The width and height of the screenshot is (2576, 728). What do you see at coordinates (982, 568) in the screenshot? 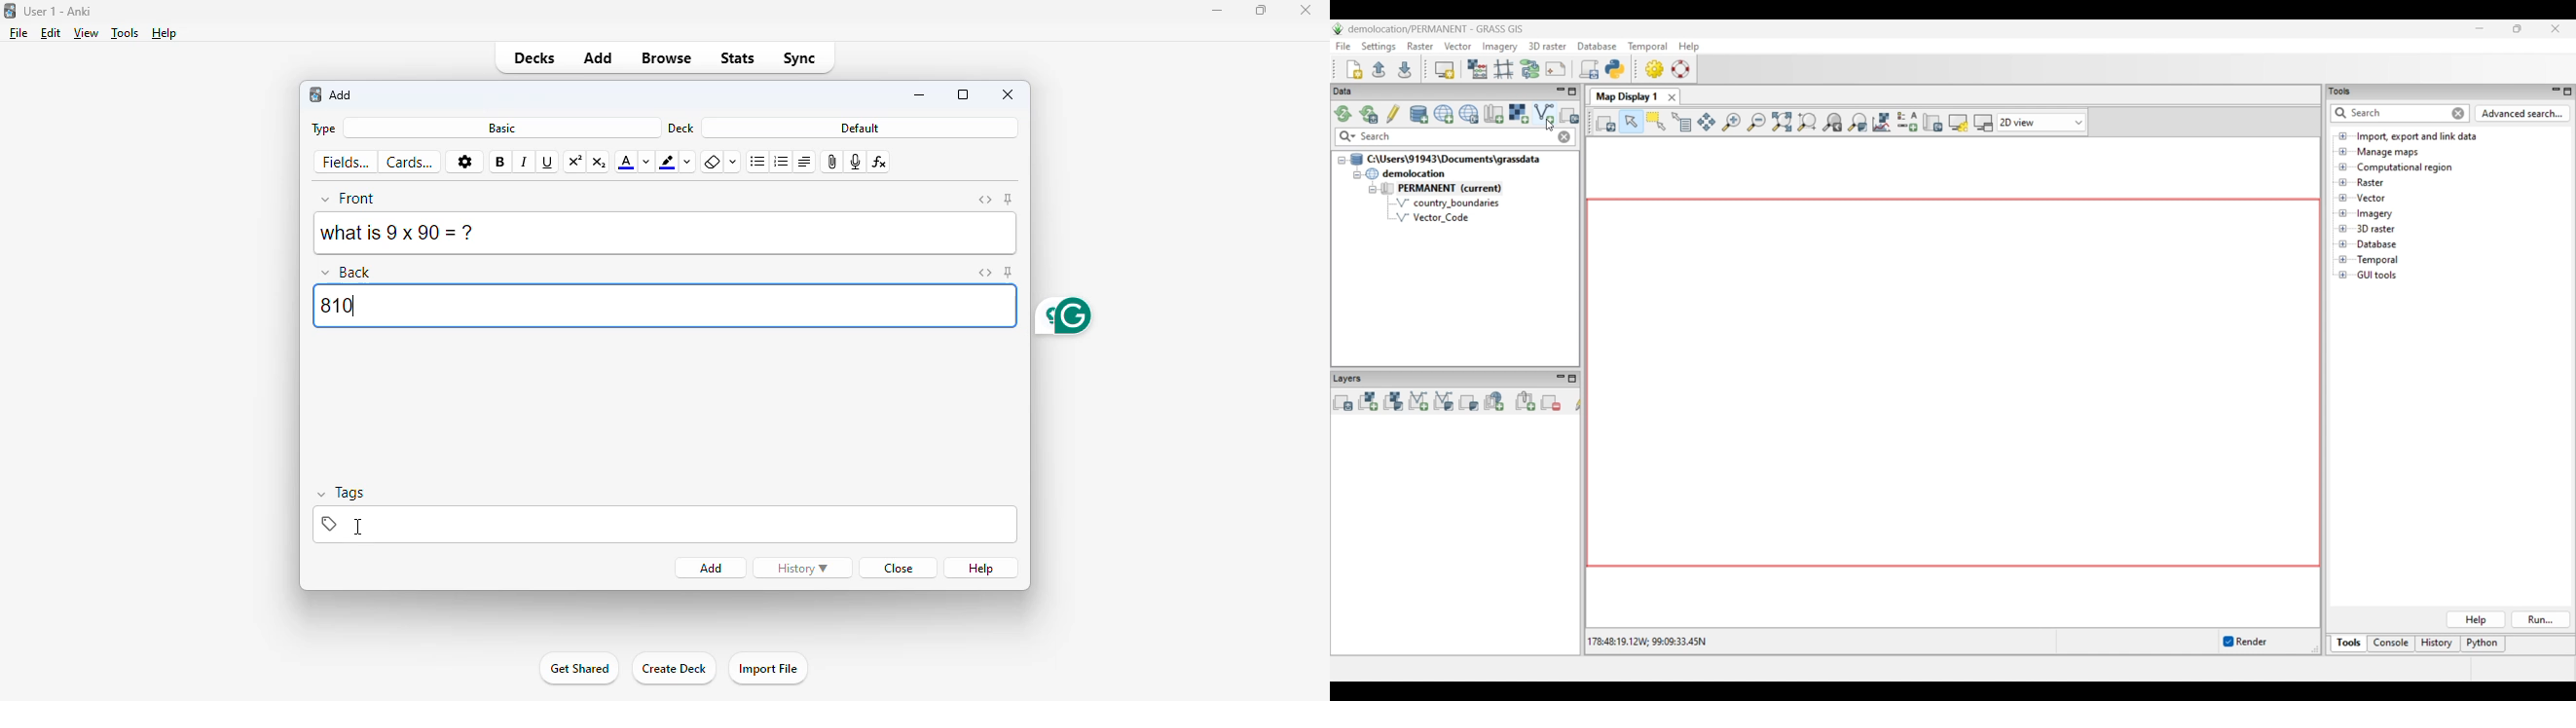
I see `help` at bounding box center [982, 568].